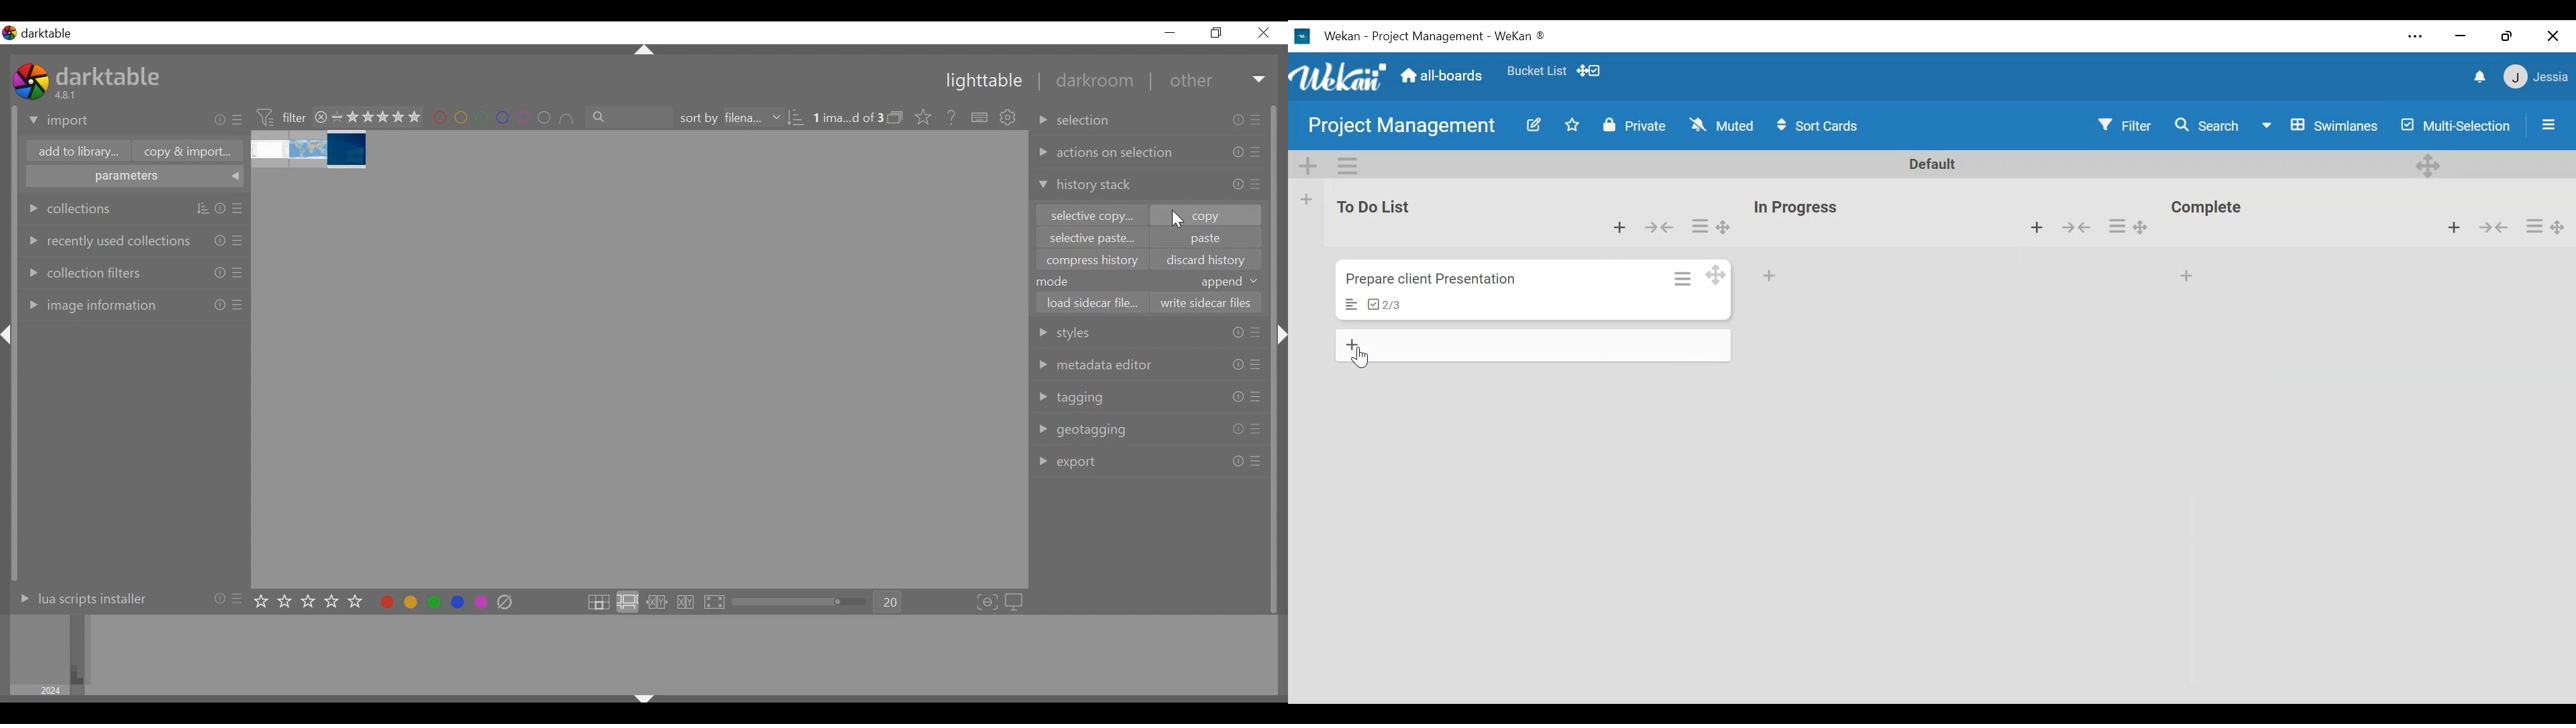 This screenshot has width=2576, height=728. What do you see at coordinates (1617, 225) in the screenshot?
I see `Add card to top of the list` at bounding box center [1617, 225].